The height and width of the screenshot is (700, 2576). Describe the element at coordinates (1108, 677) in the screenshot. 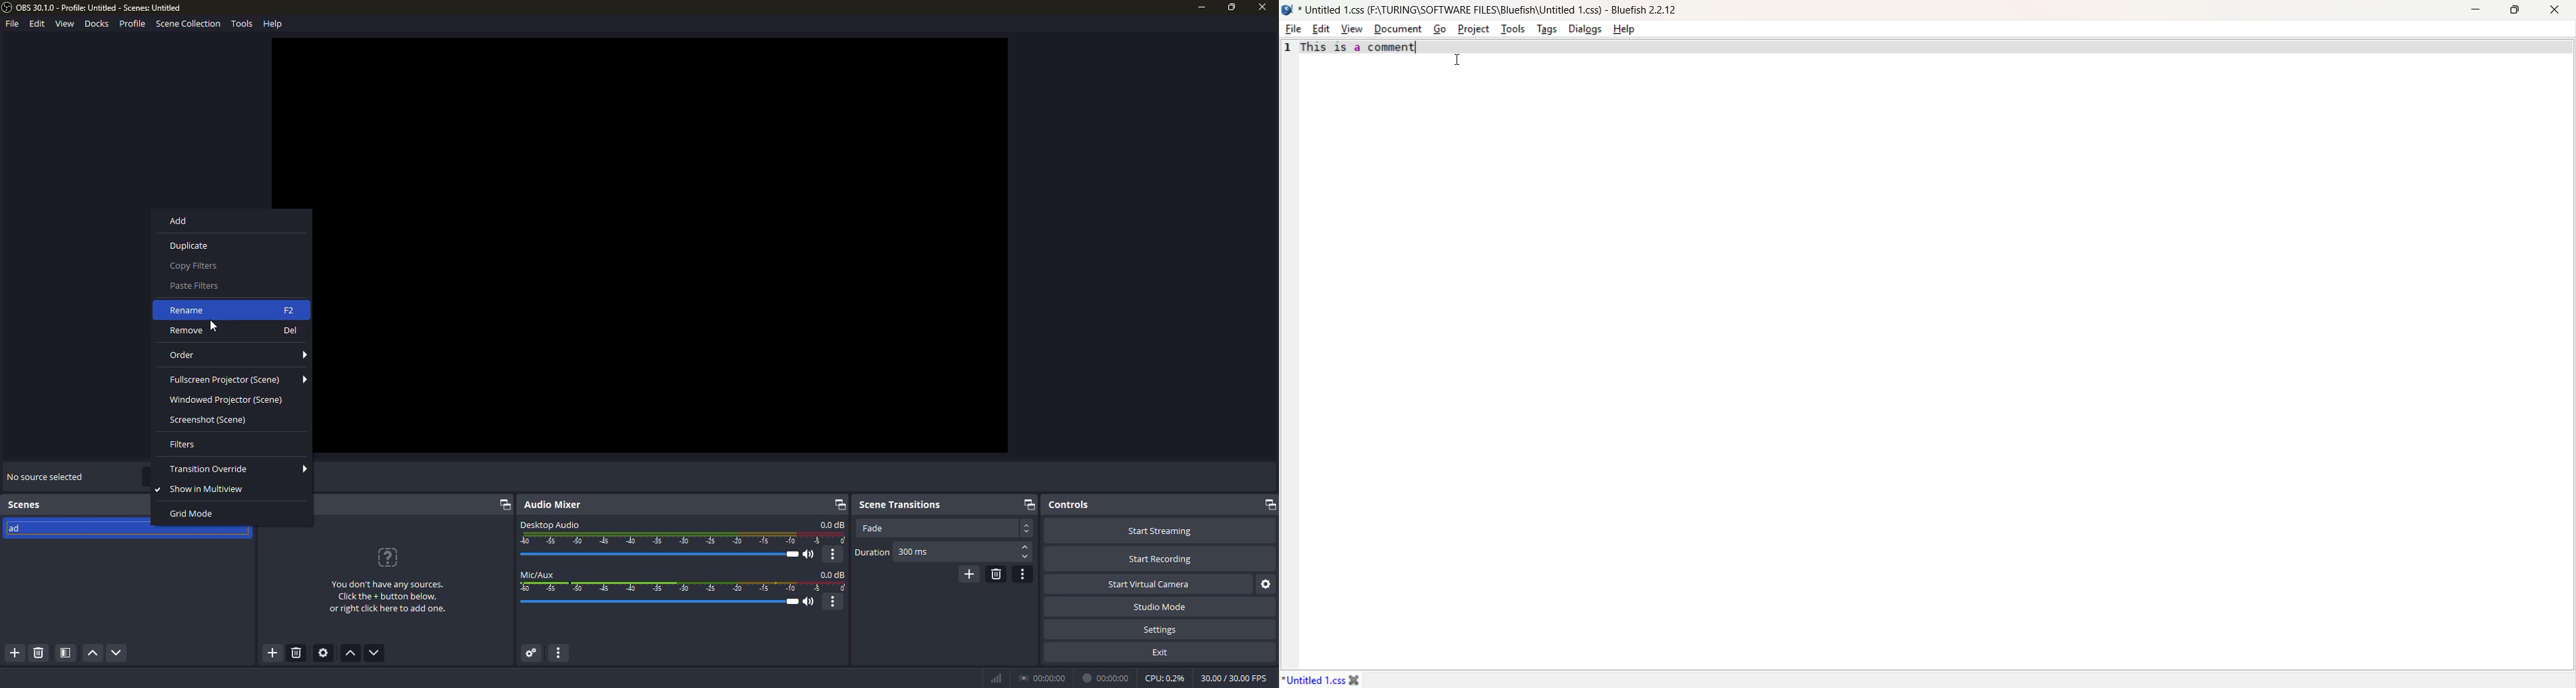

I see `time` at that location.